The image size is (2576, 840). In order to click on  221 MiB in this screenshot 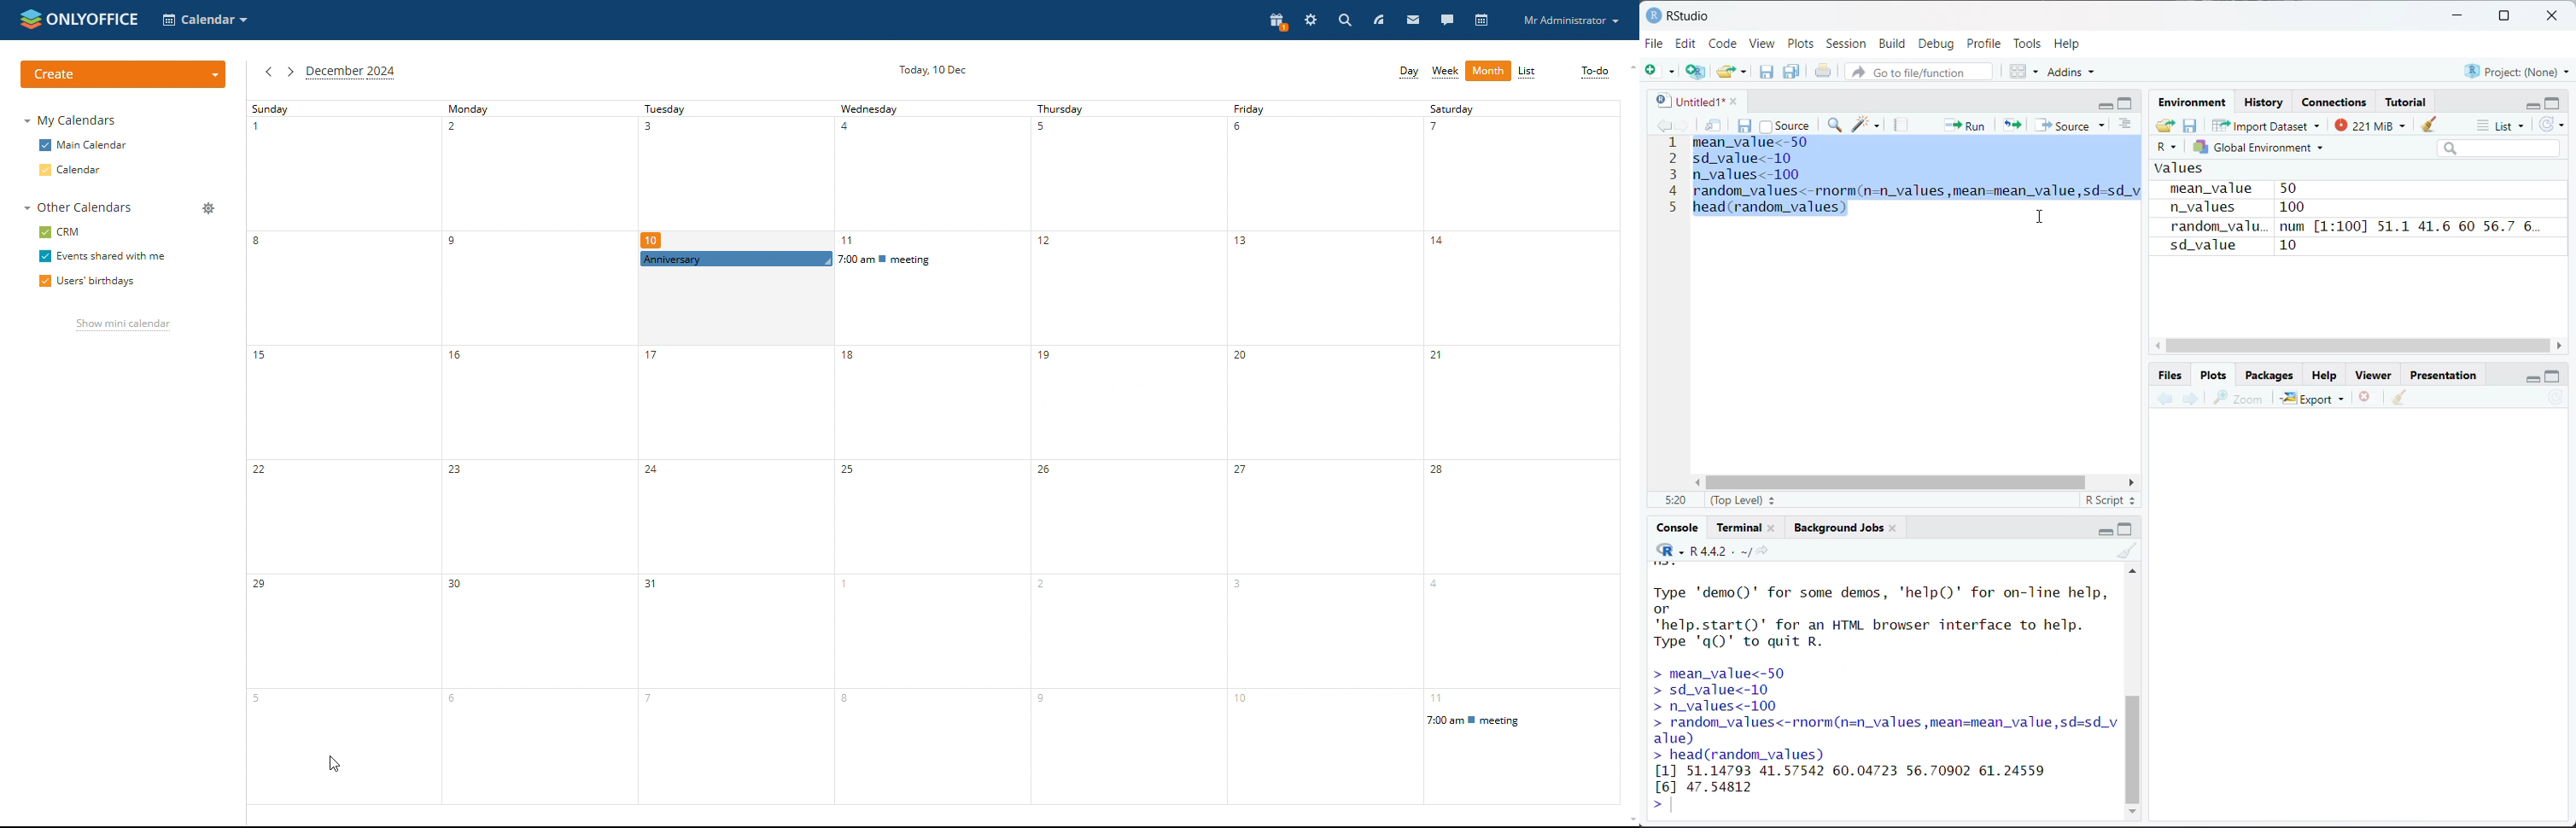, I will do `click(2368, 123)`.